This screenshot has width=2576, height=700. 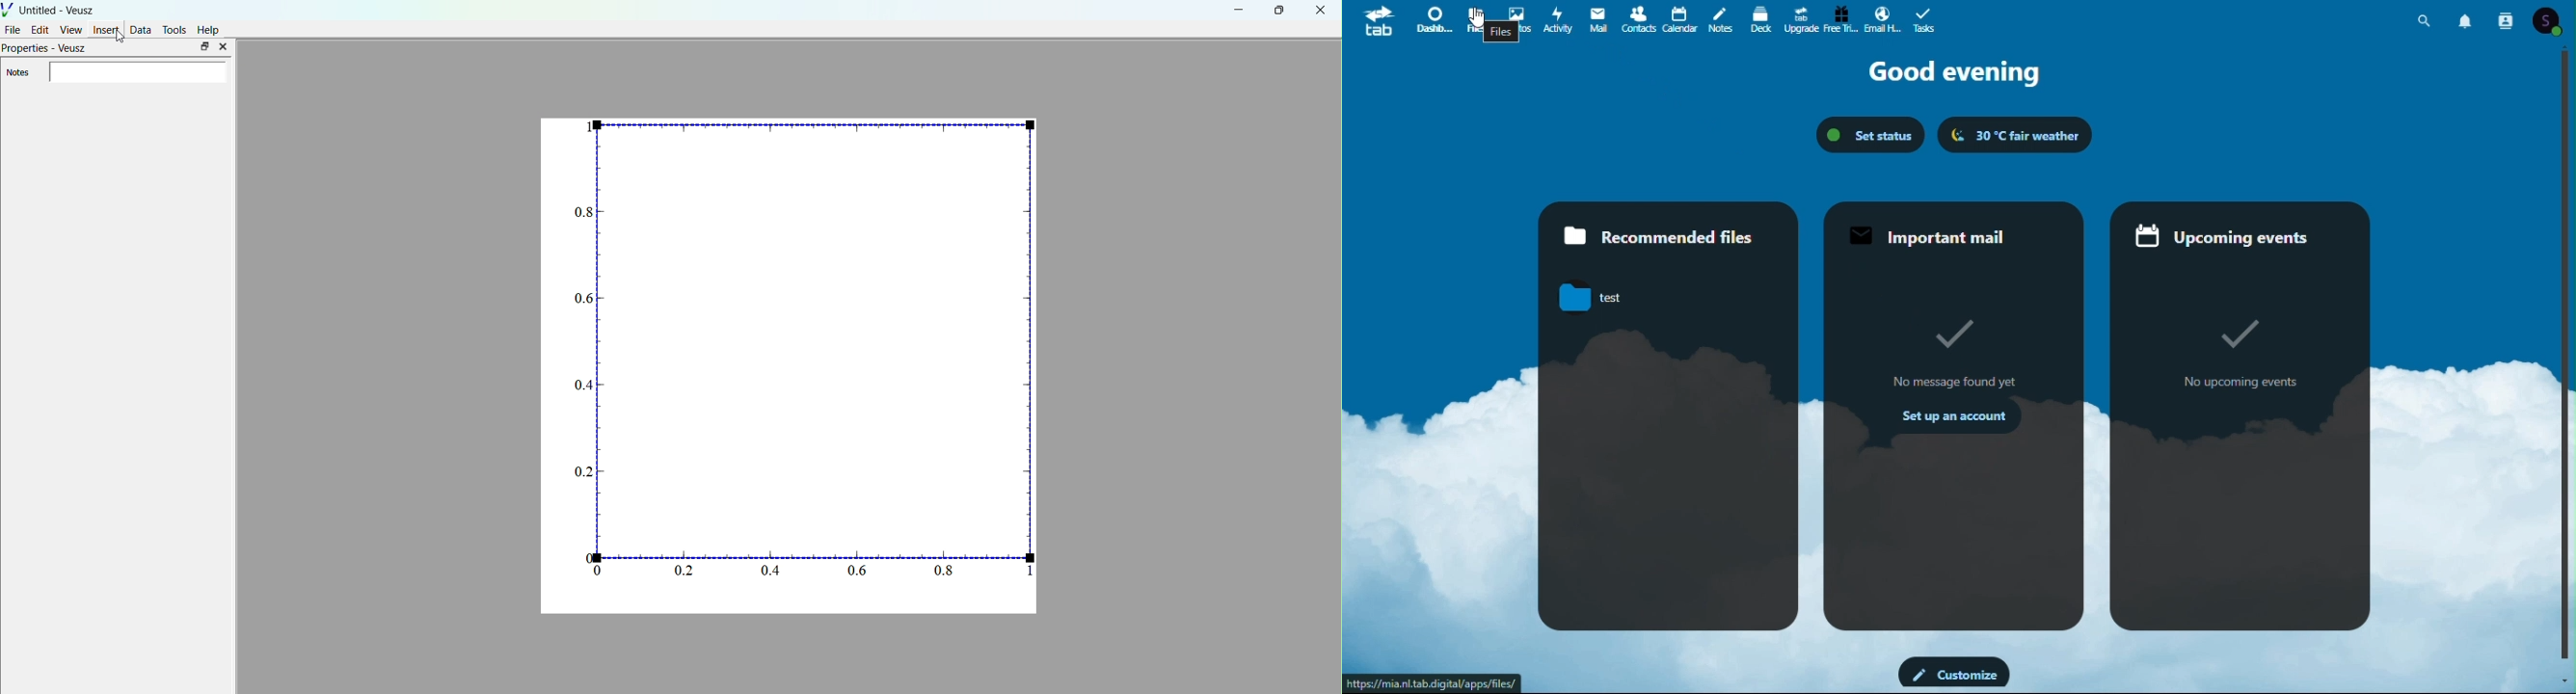 I want to click on tab, so click(x=1377, y=22).